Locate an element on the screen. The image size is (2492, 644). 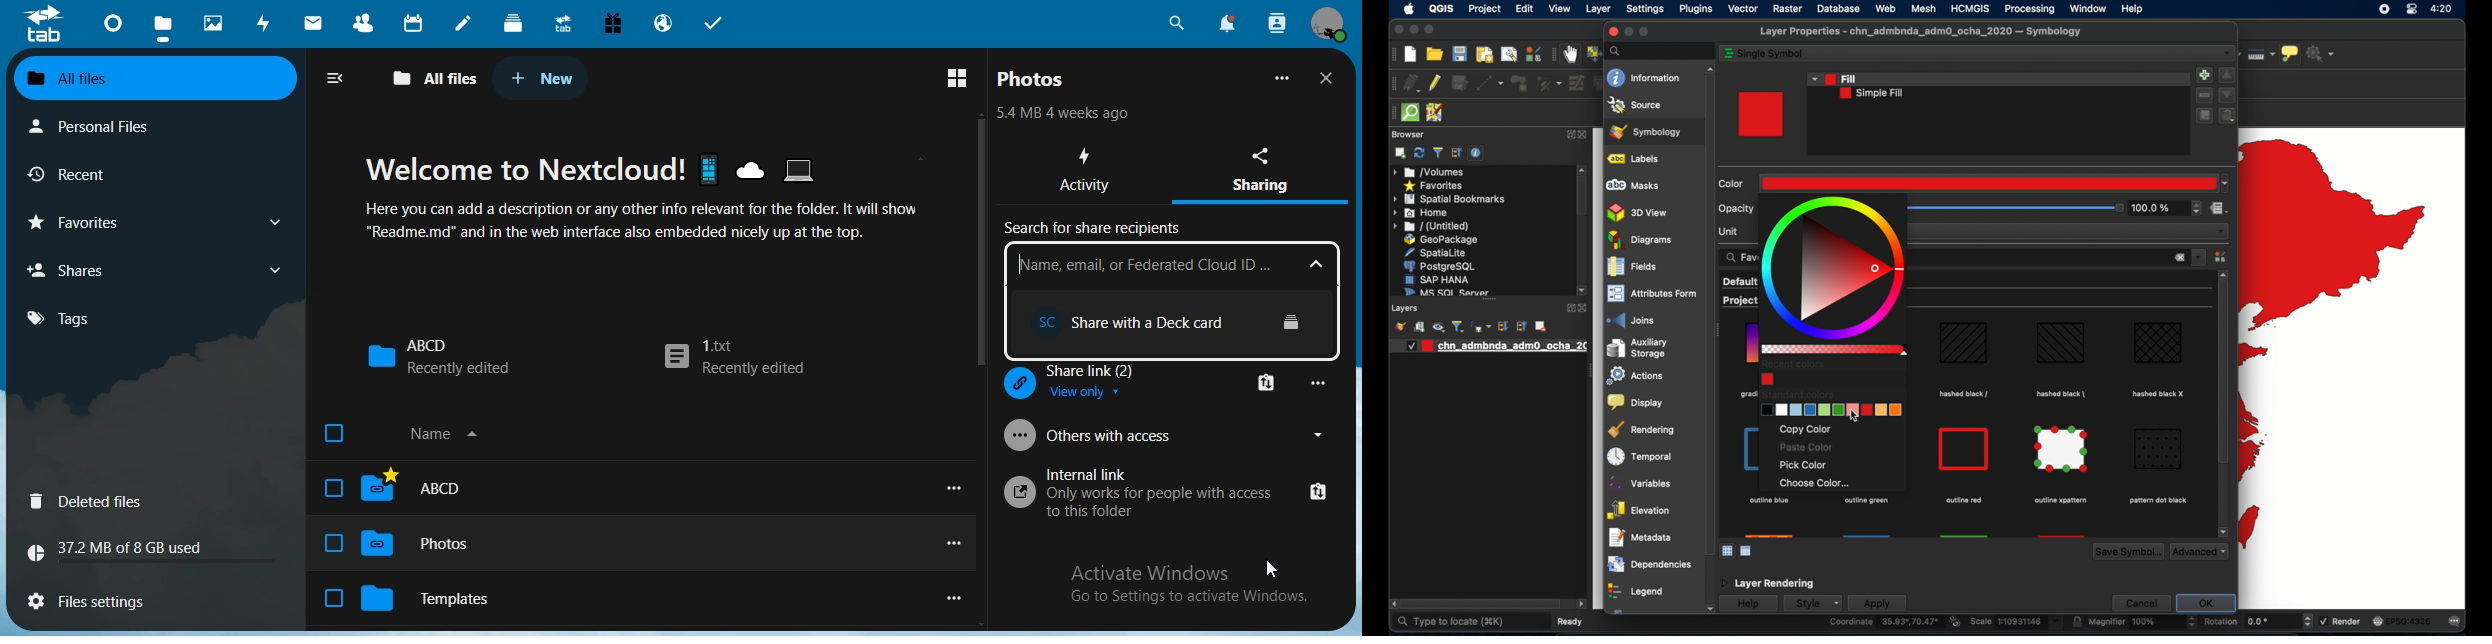
plugins is located at coordinates (1696, 11).